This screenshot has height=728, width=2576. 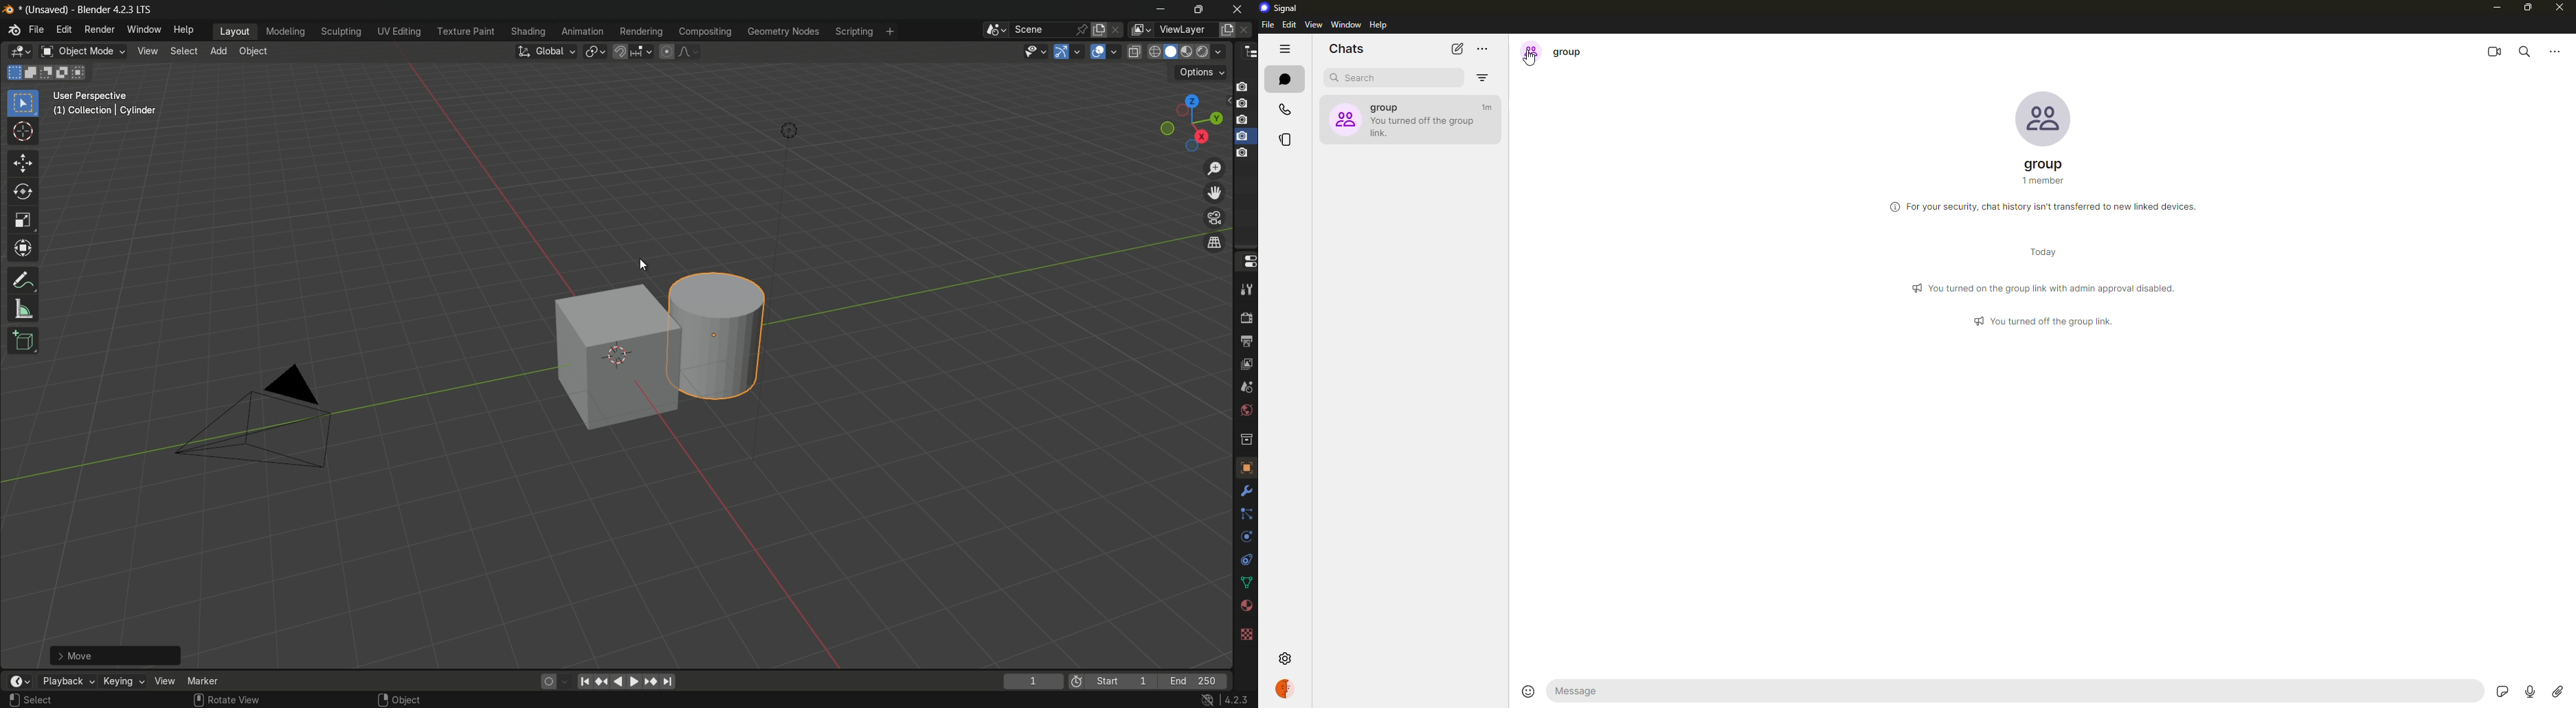 What do you see at coordinates (784, 32) in the screenshot?
I see `geometry nodes menu` at bounding box center [784, 32].